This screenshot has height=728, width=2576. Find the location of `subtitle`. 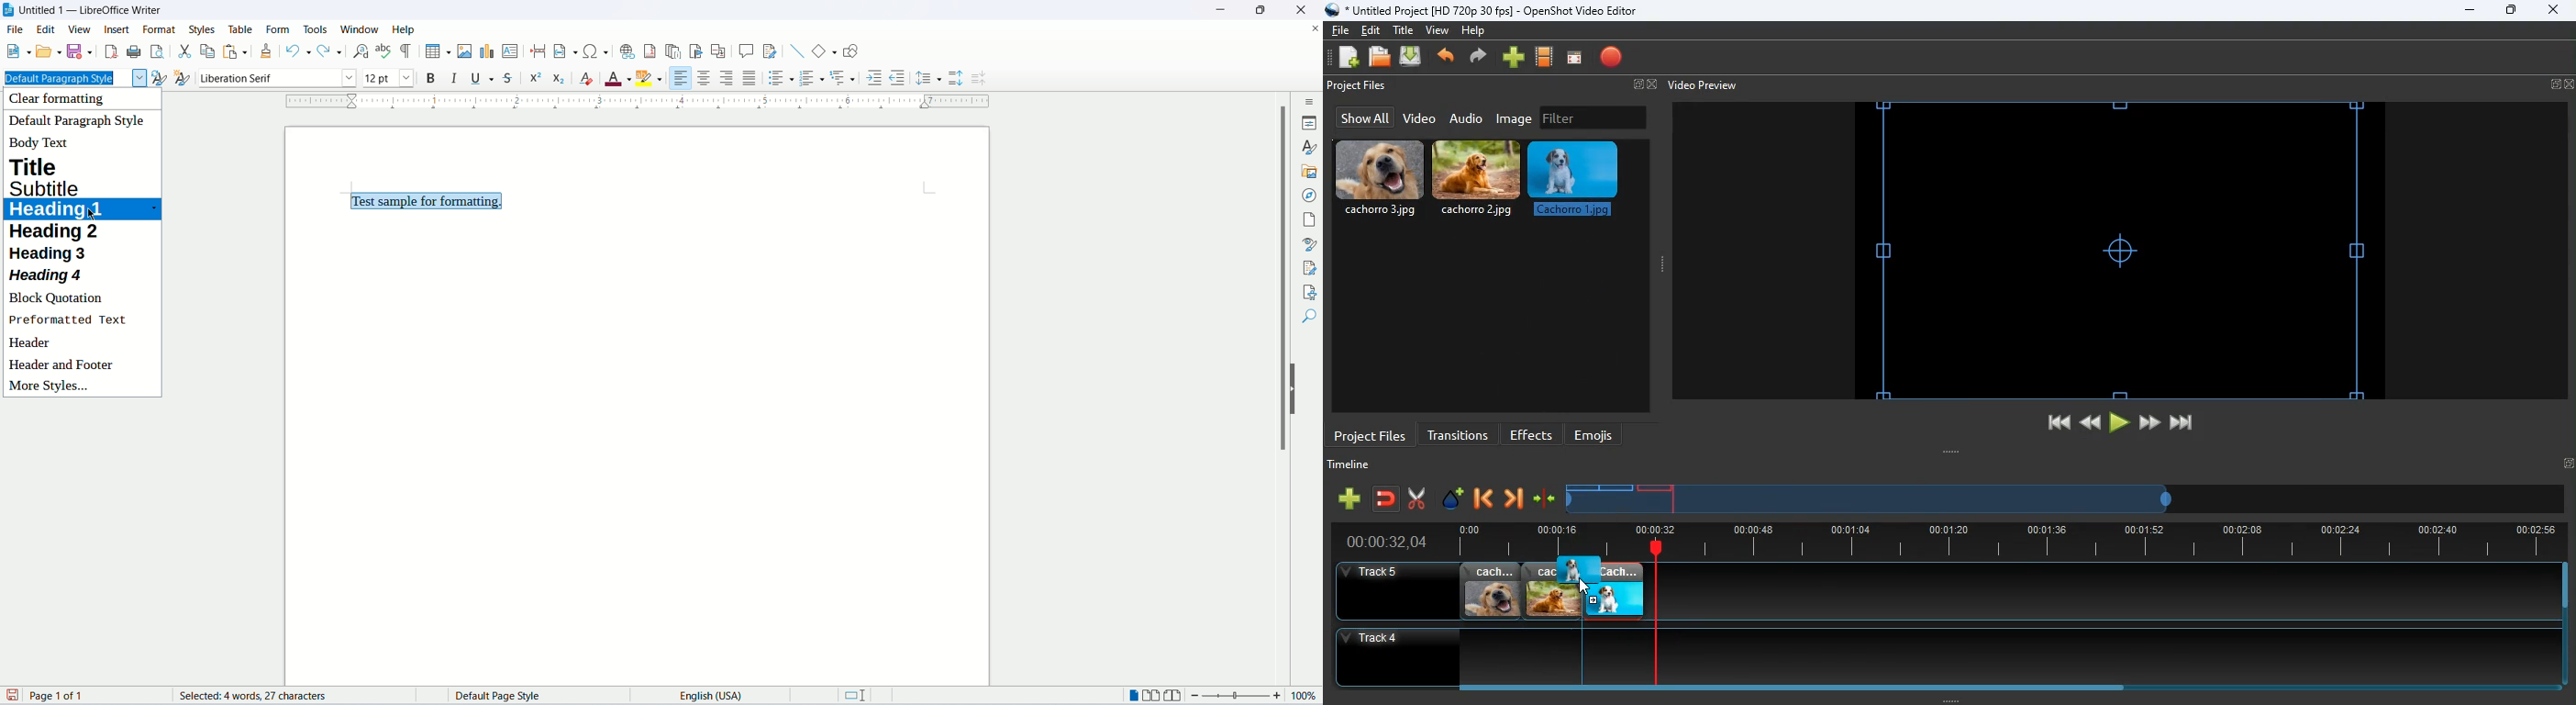

subtitle is located at coordinates (48, 187).